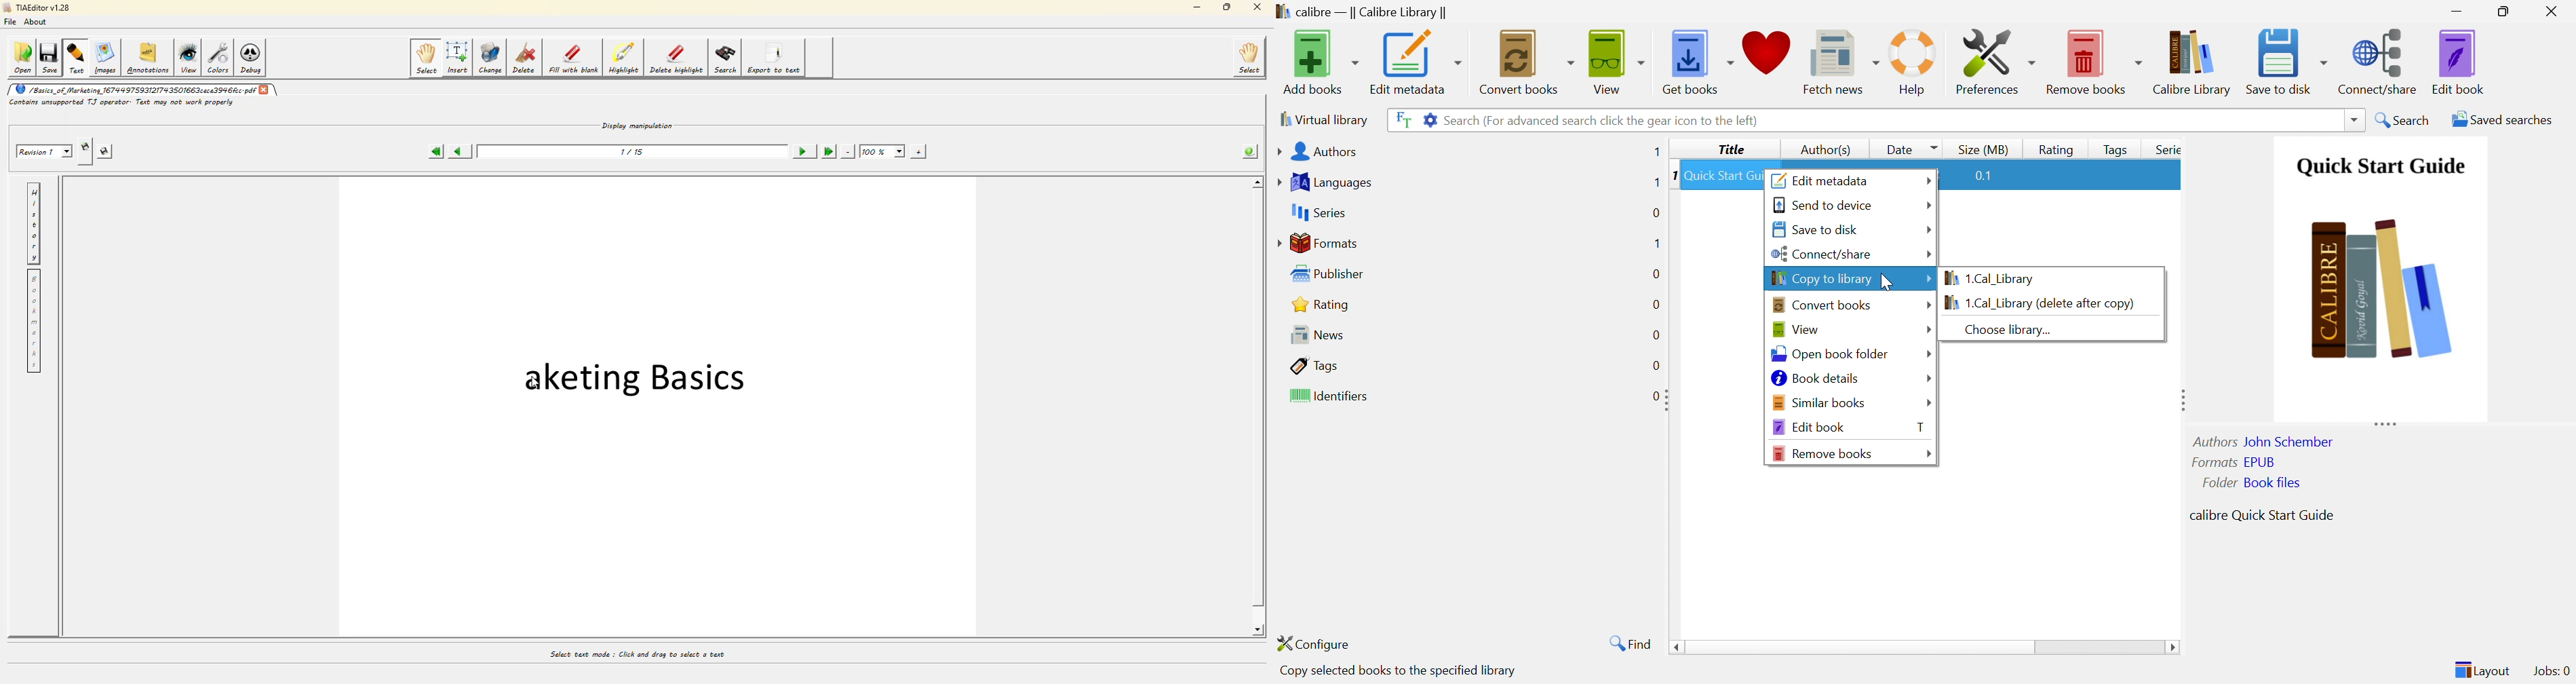  I want to click on cursor, so click(535, 381).